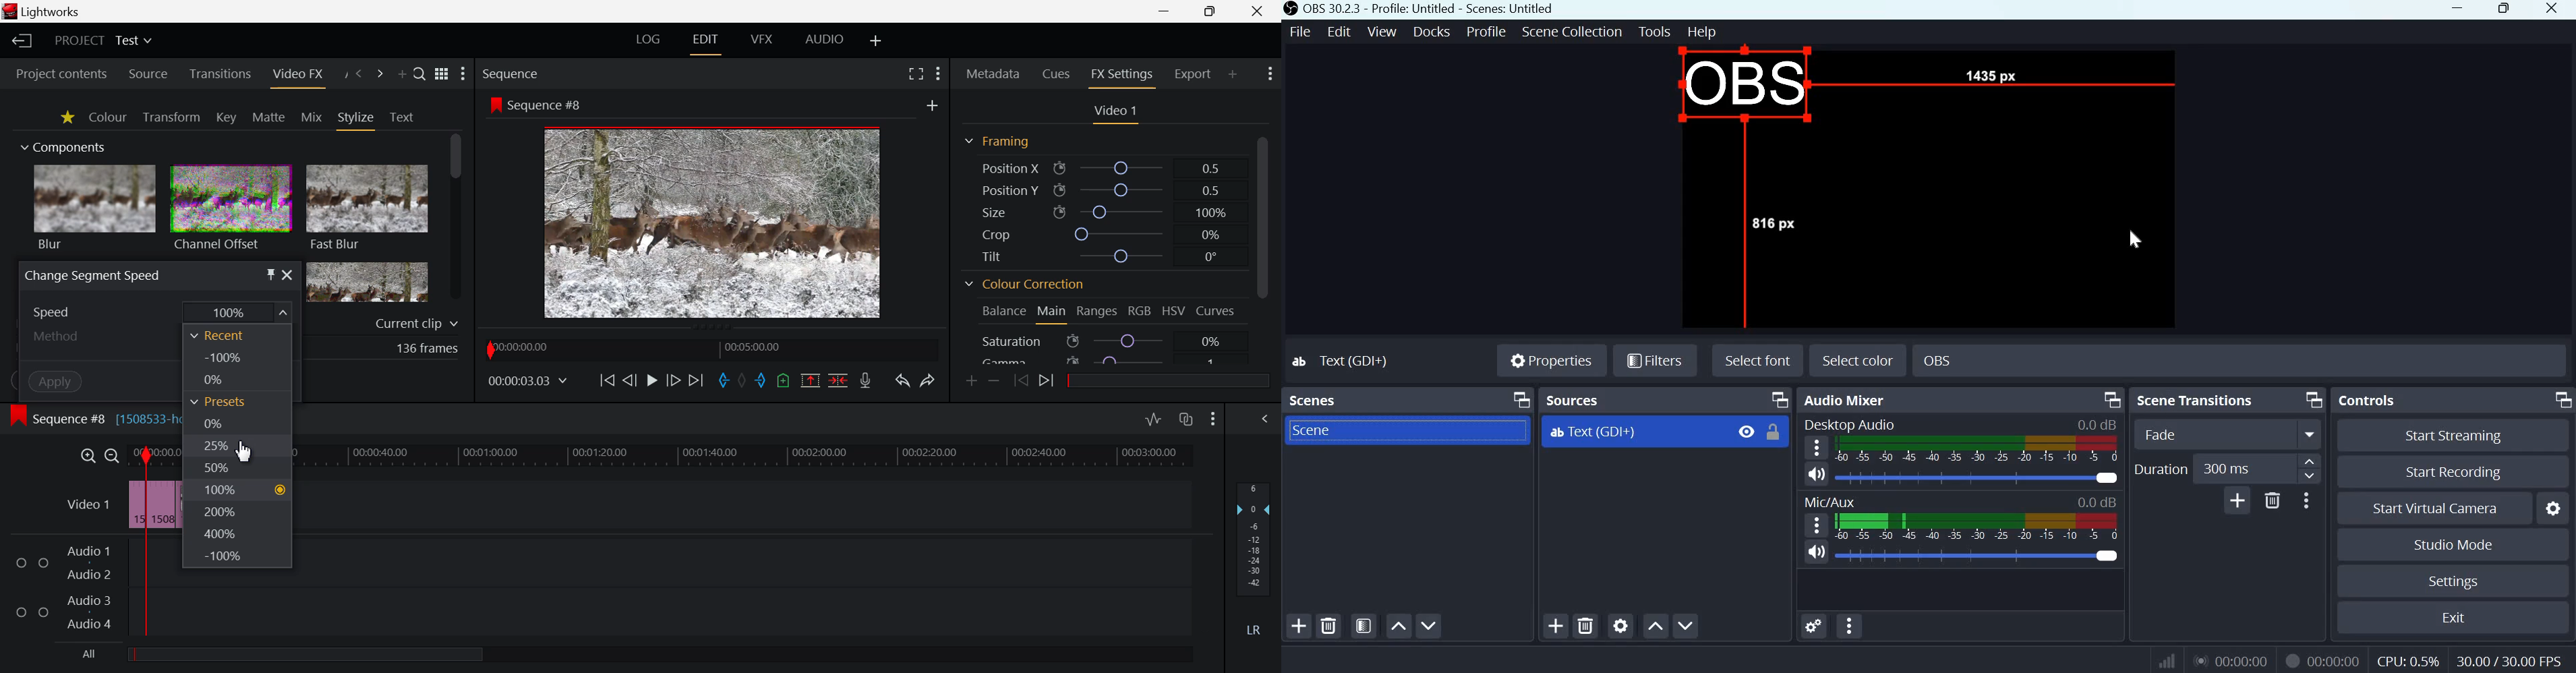 The height and width of the screenshot is (700, 2576). I want to click on Speaker icon, so click(1817, 475).